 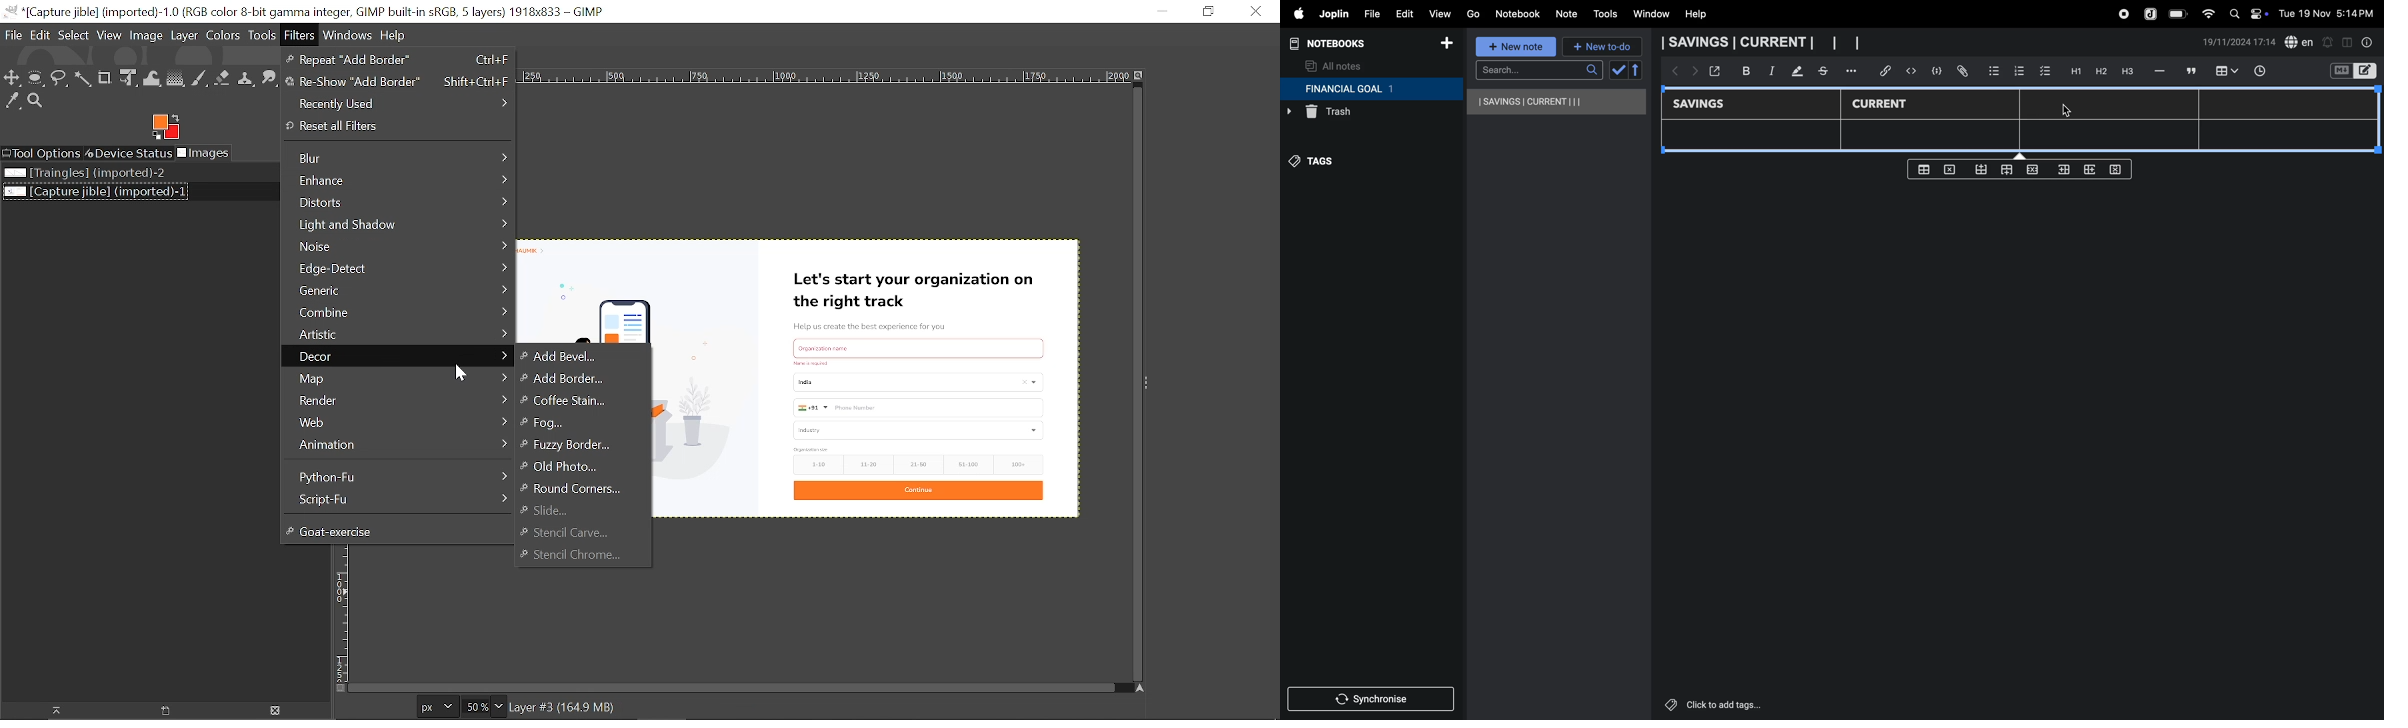 What do you see at coordinates (919, 463) in the screenshot?
I see `21-50` at bounding box center [919, 463].